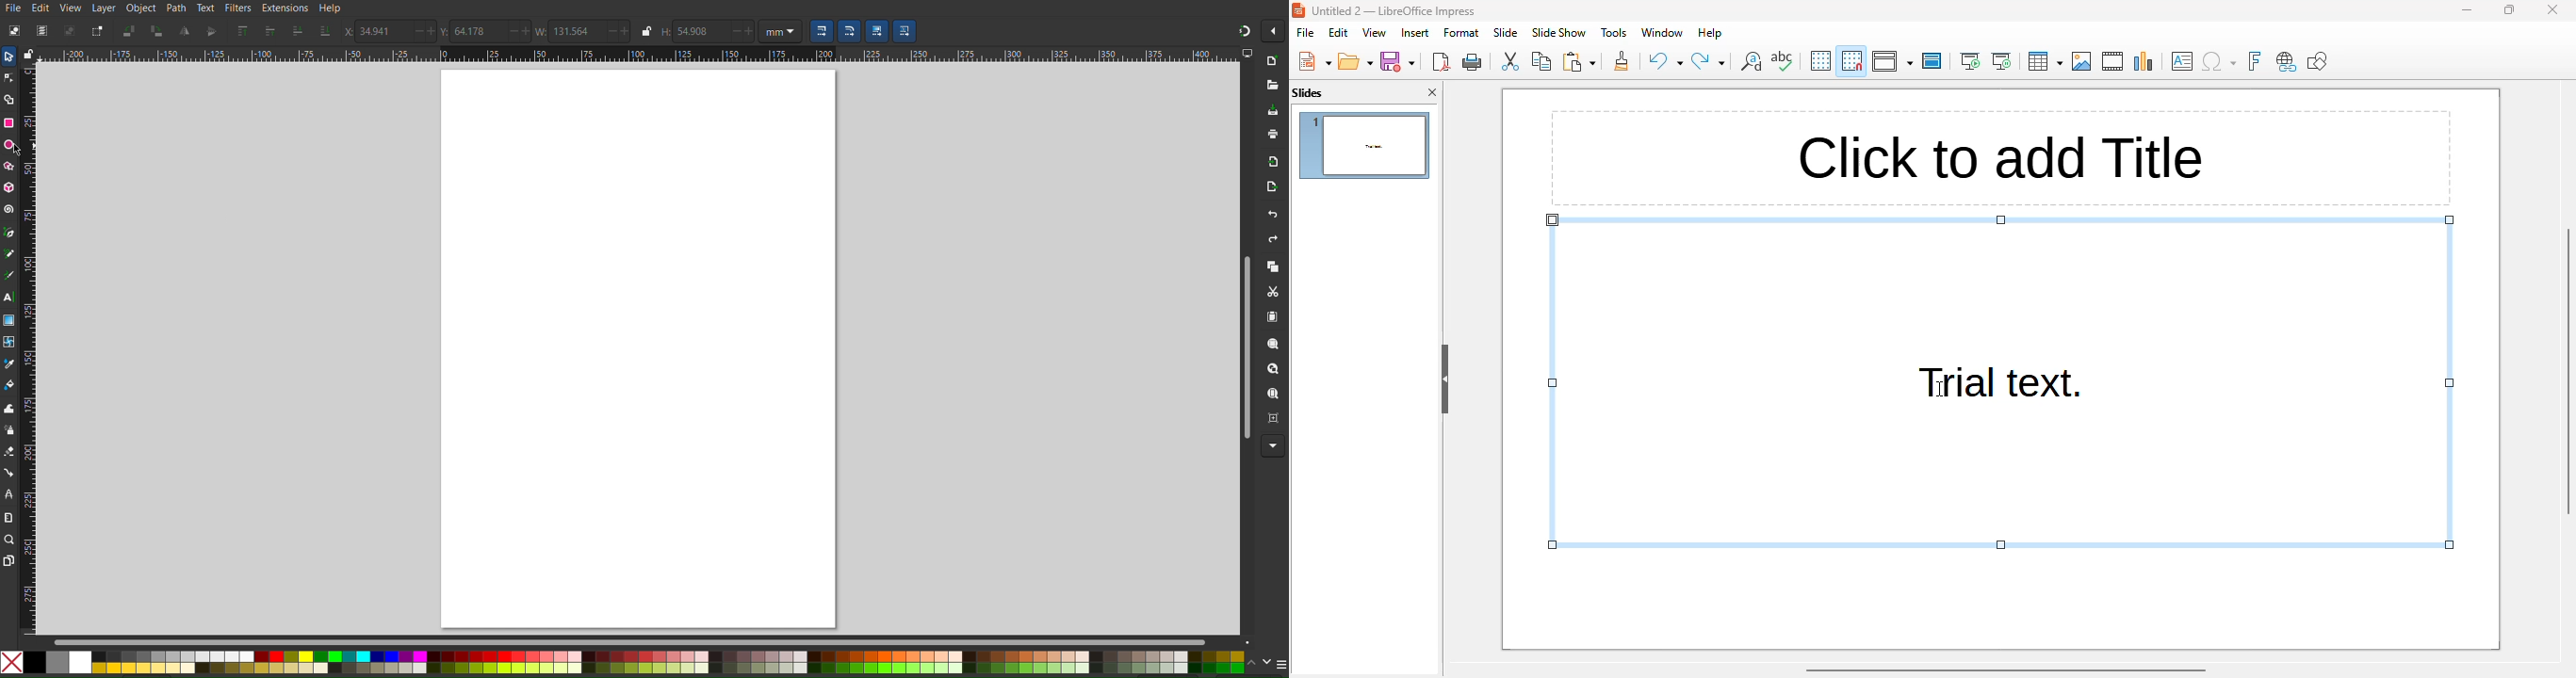 This screenshot has height=700, width=2576. I want to click on Send to Top, so click(242, 31).